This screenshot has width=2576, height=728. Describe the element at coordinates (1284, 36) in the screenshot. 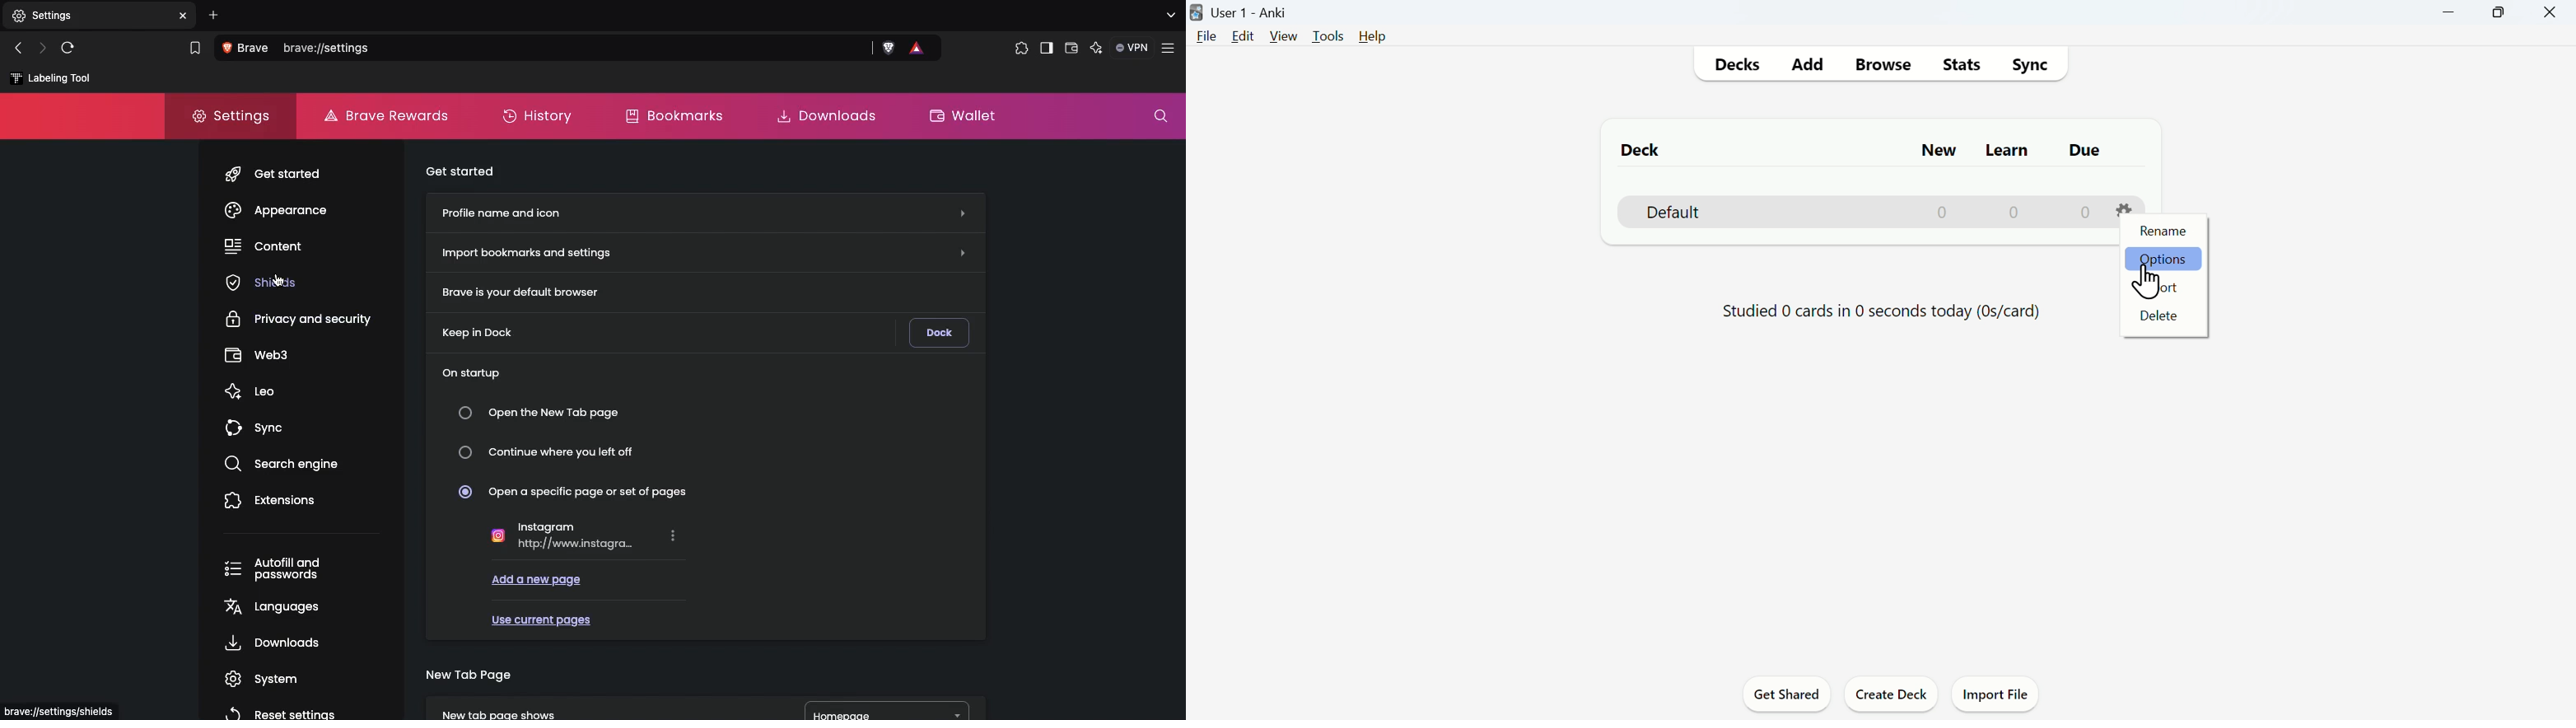

I see `View` at that location.